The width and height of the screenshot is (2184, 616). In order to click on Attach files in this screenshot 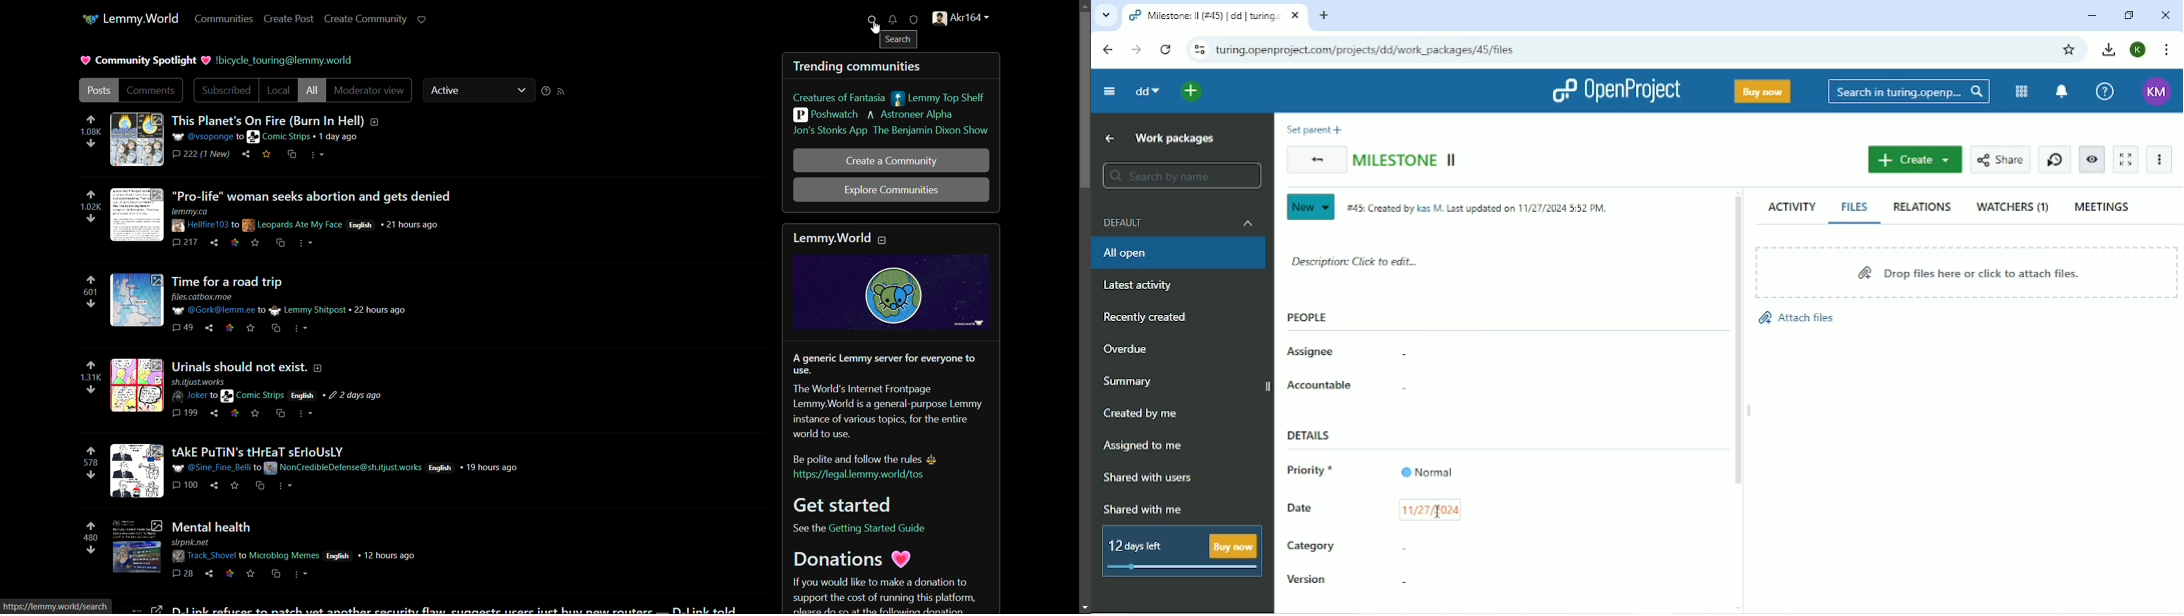, I will do `click(1795, 318)`.